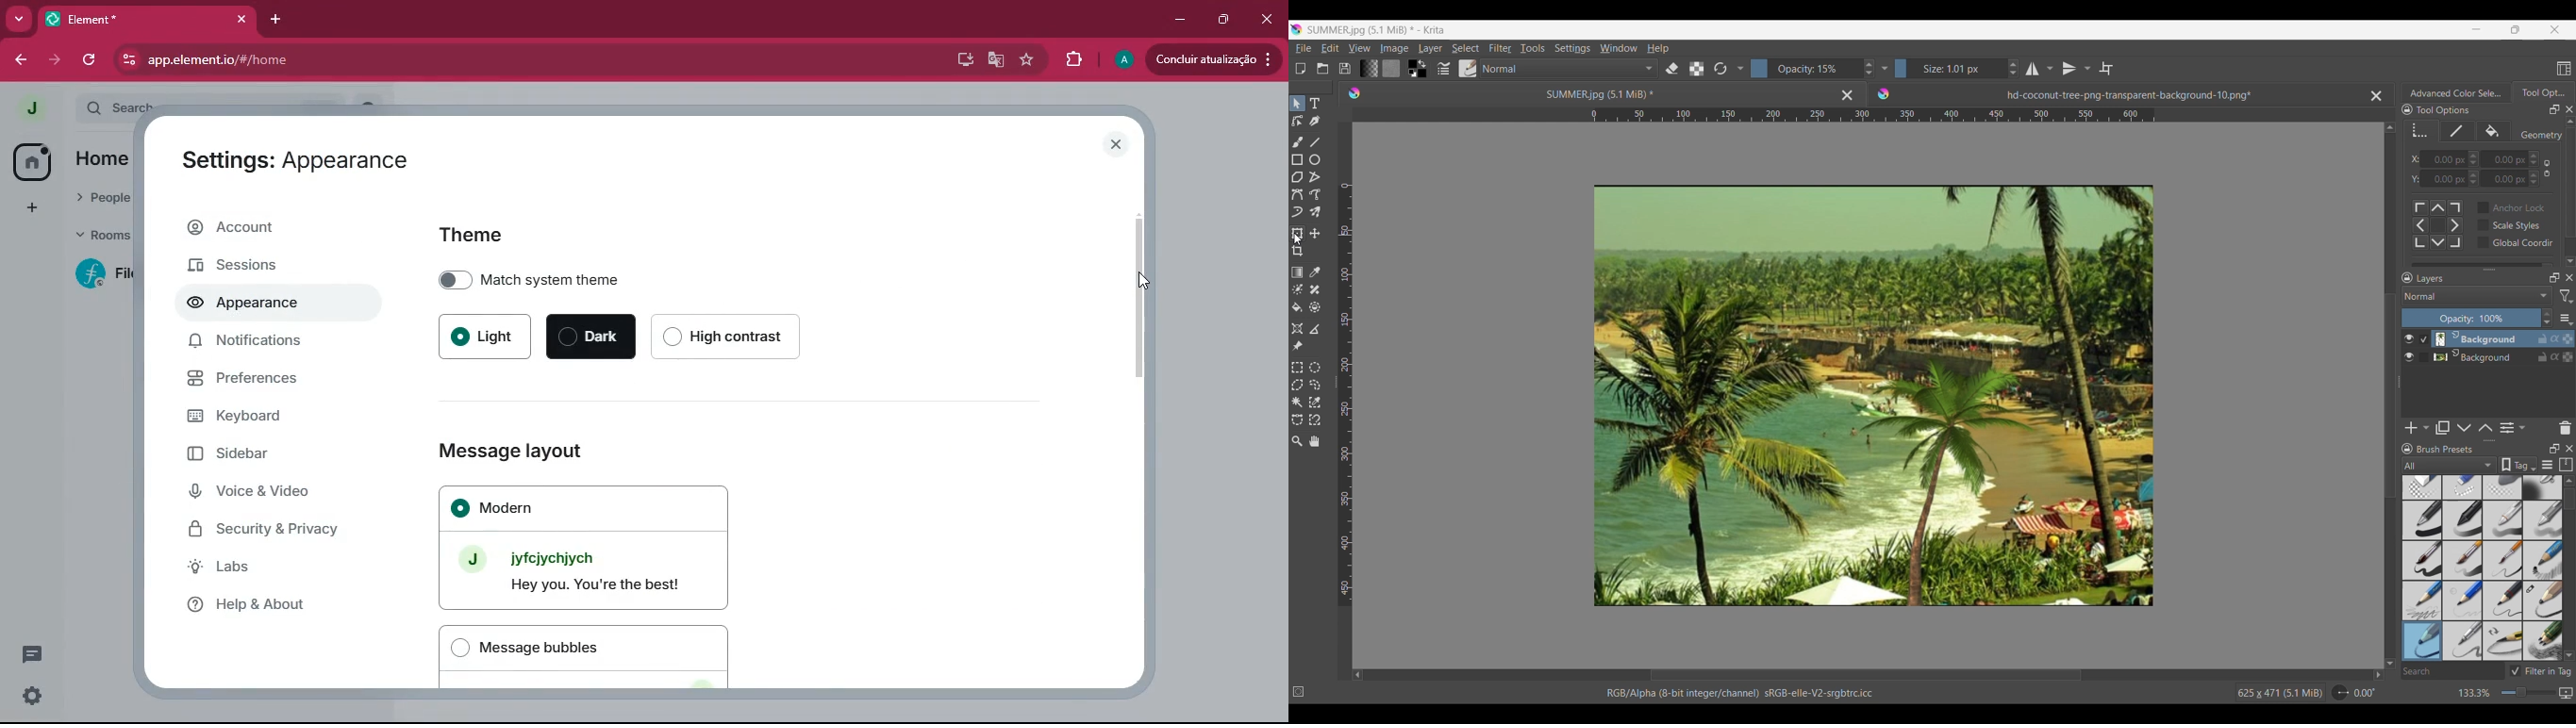 The width and height of the screenshot is (2576, 728). Describe the element at coordinates (1569, 68) in the screenshot. I see `Normal` at that location.